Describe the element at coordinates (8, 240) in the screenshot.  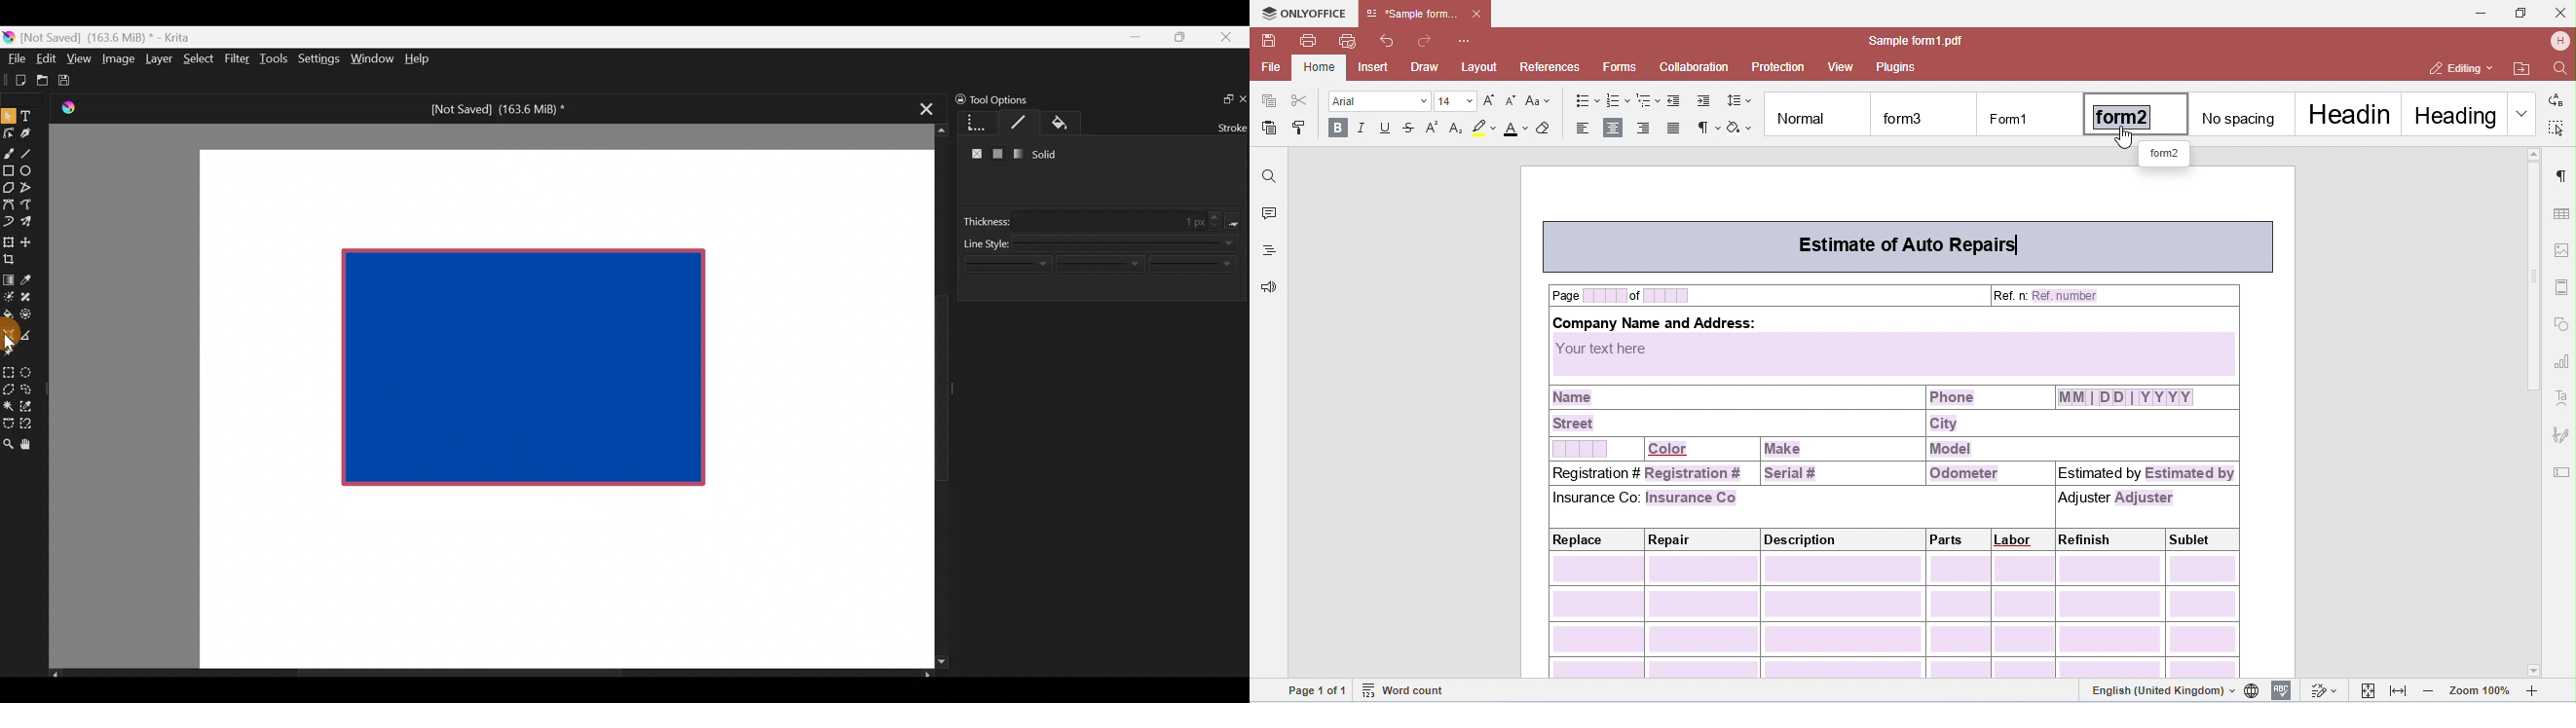
I see `Transform a layer/selection` at that location.